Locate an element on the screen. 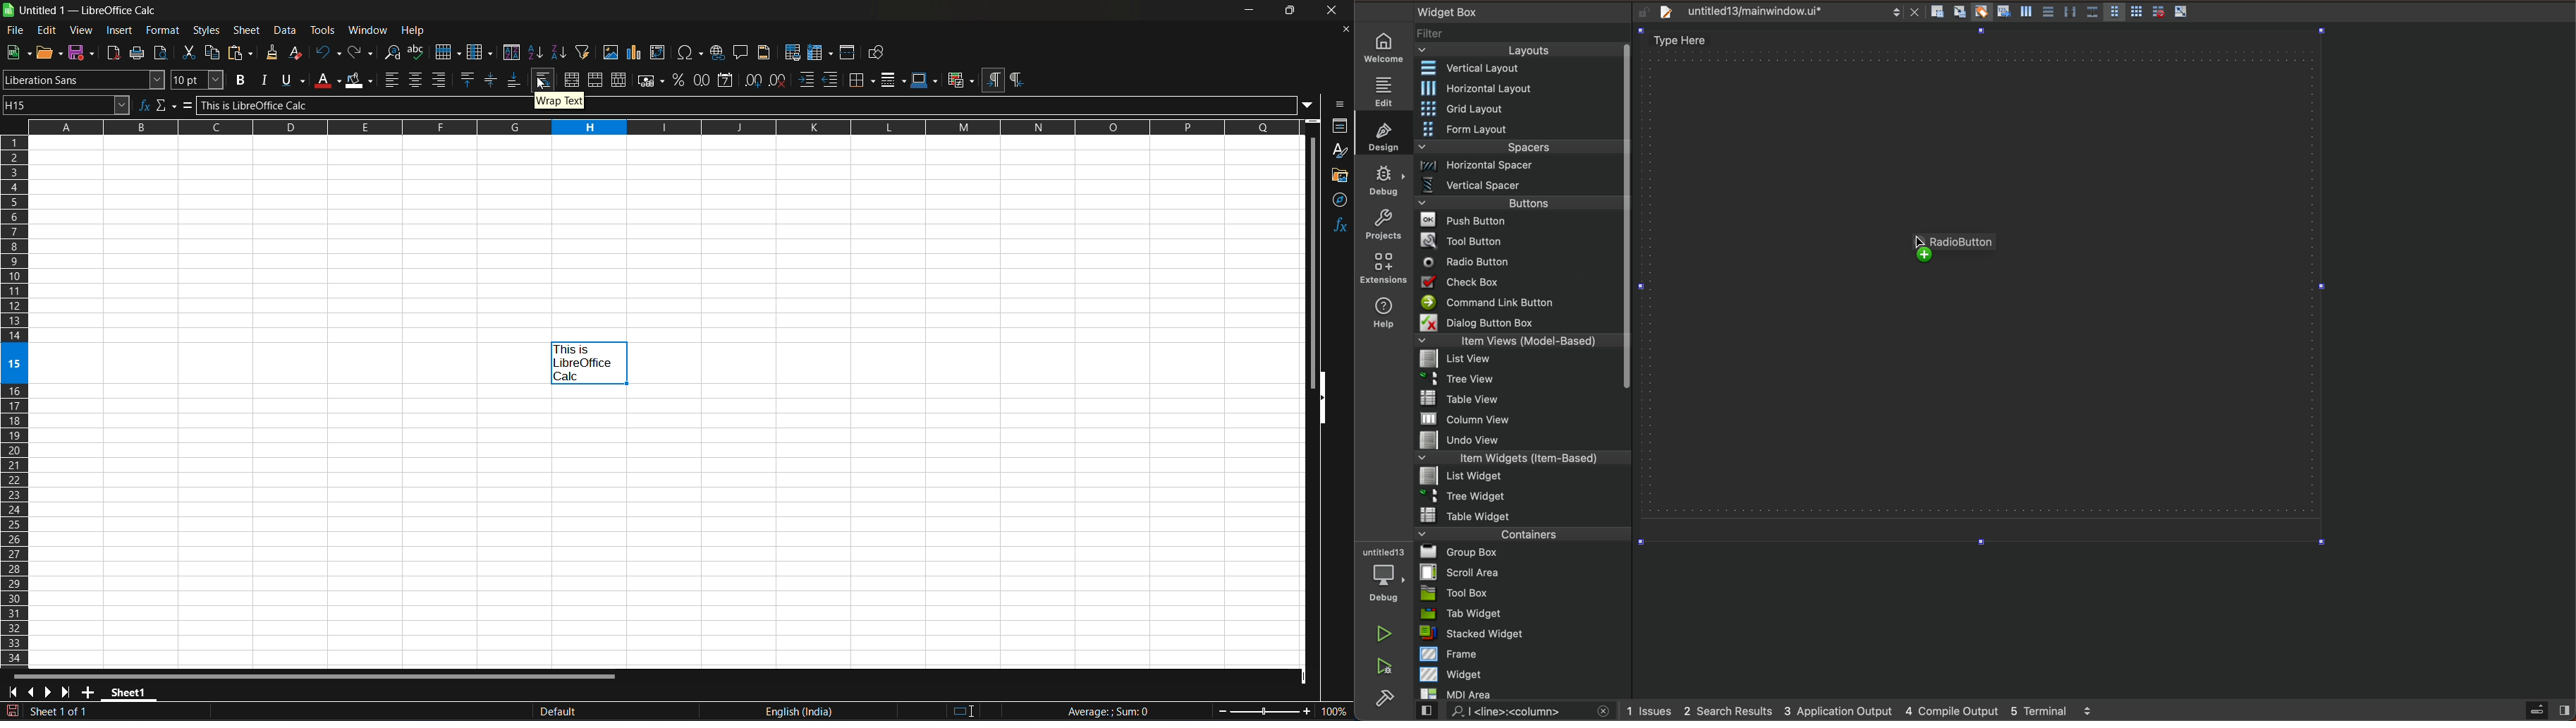 The width and height of the screenshot is (2576, 728). freeze rows nd columns is located at coordinates (820, 52).